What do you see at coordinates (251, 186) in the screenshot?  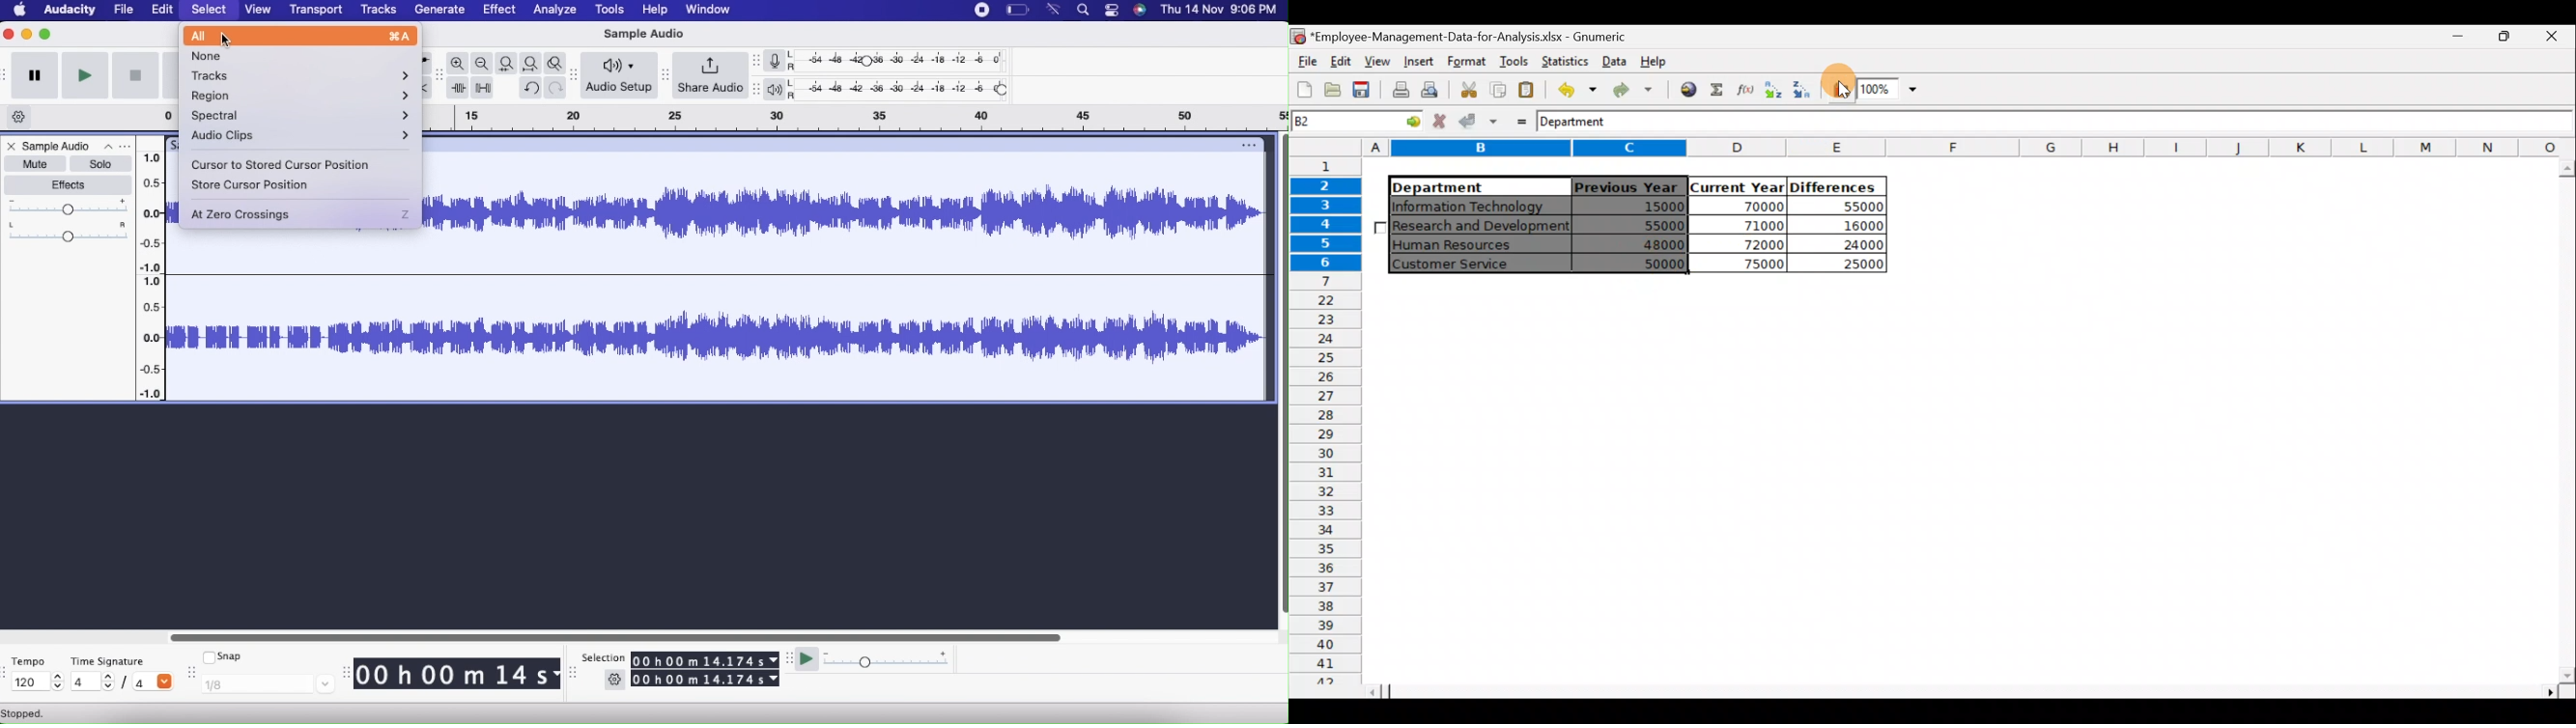 I see `Store cursor position` at bounding box center [251, 186].